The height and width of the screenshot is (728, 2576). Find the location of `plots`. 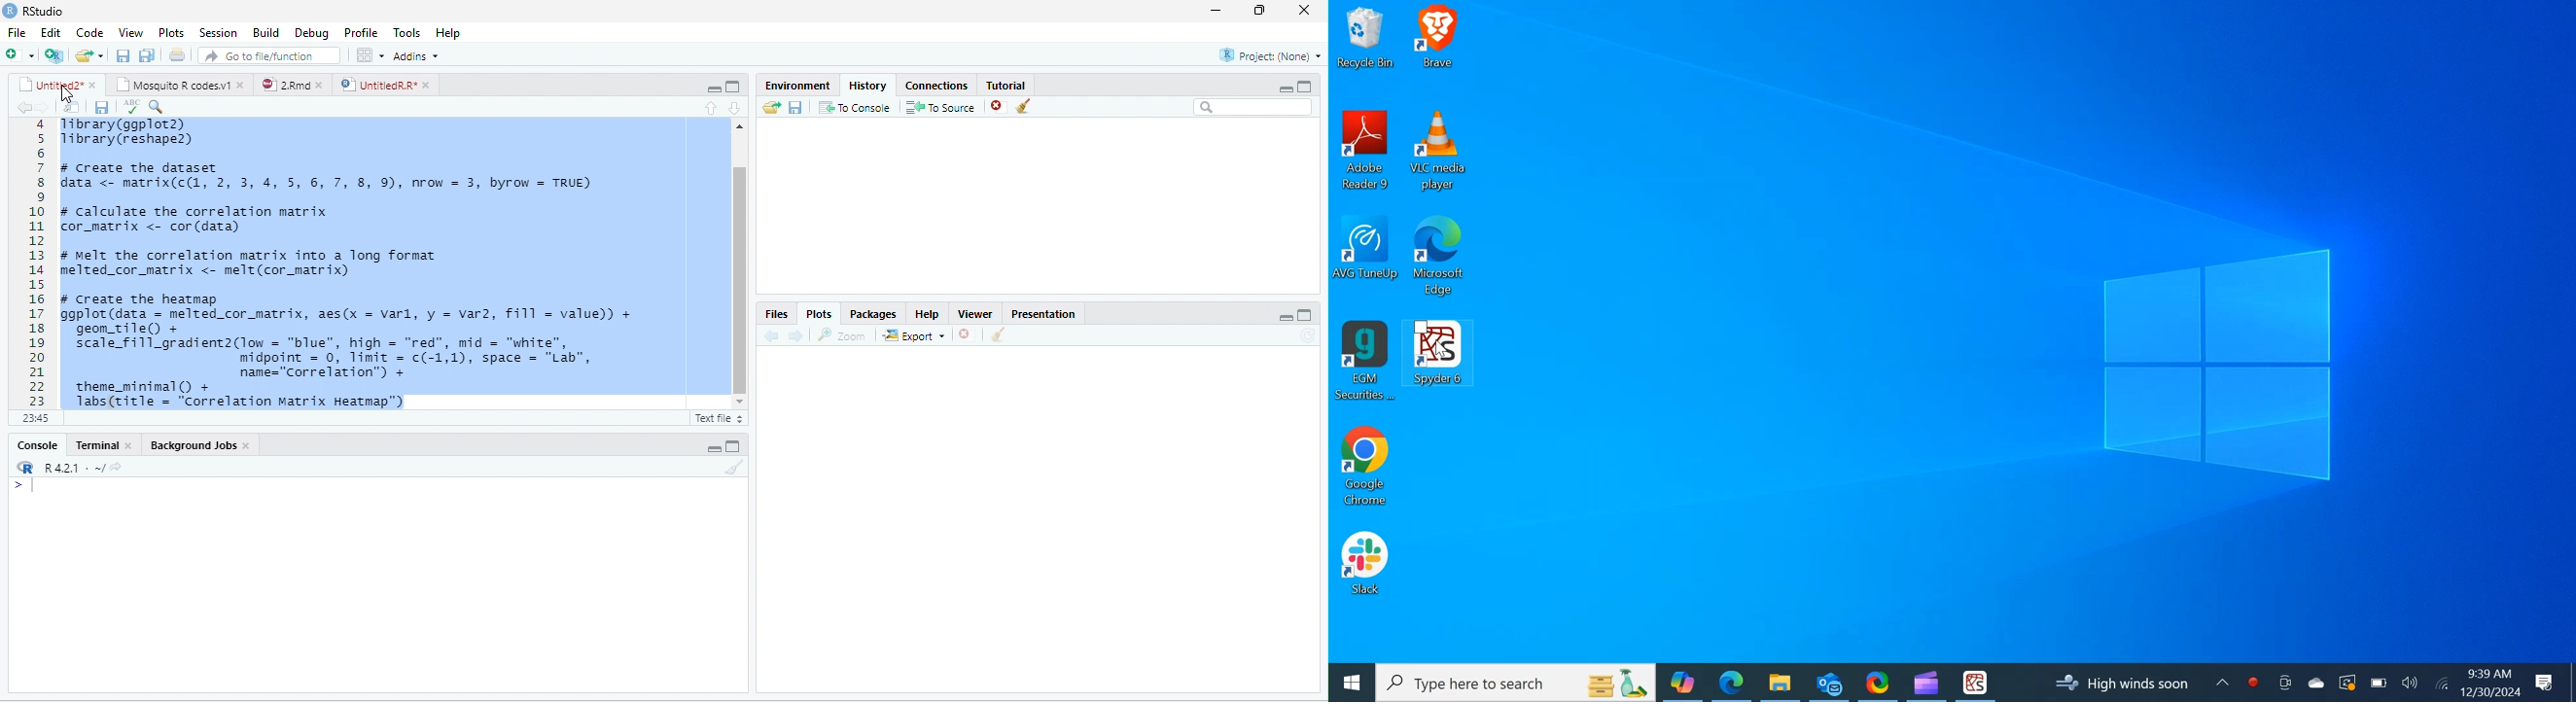

plots is located at coordinates (821, 314).